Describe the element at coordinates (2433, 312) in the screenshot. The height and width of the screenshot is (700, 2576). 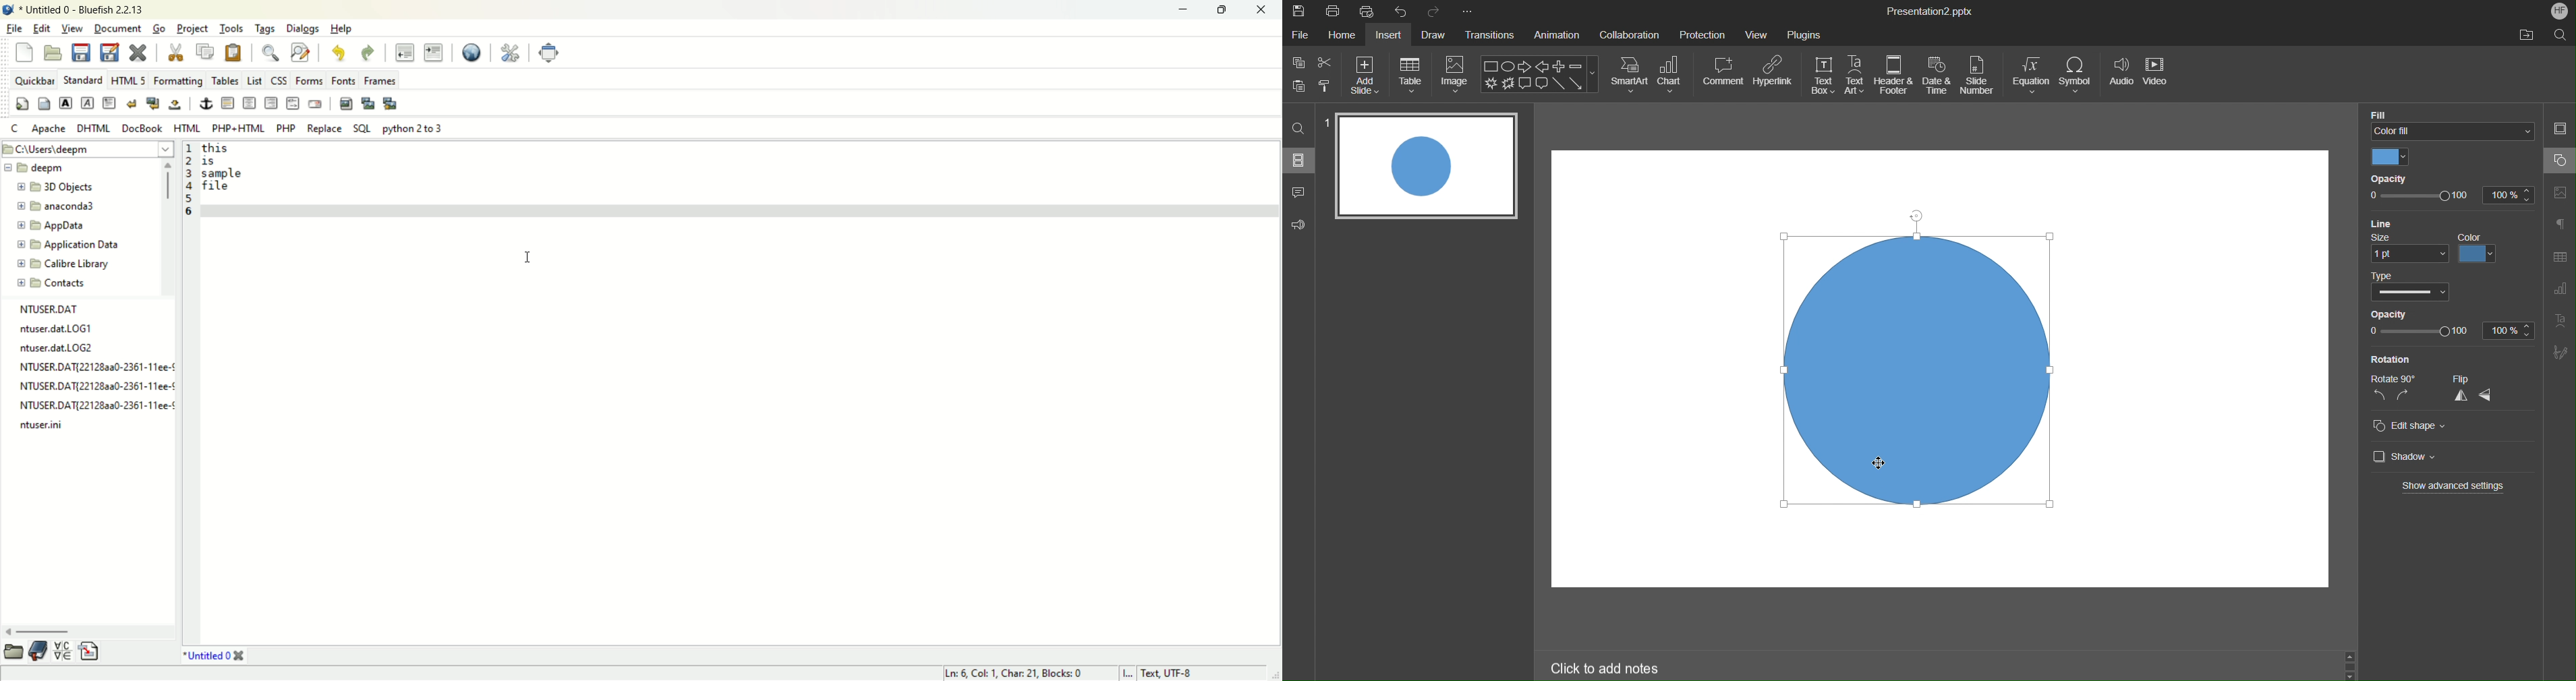
I see `Opacity` at that location.